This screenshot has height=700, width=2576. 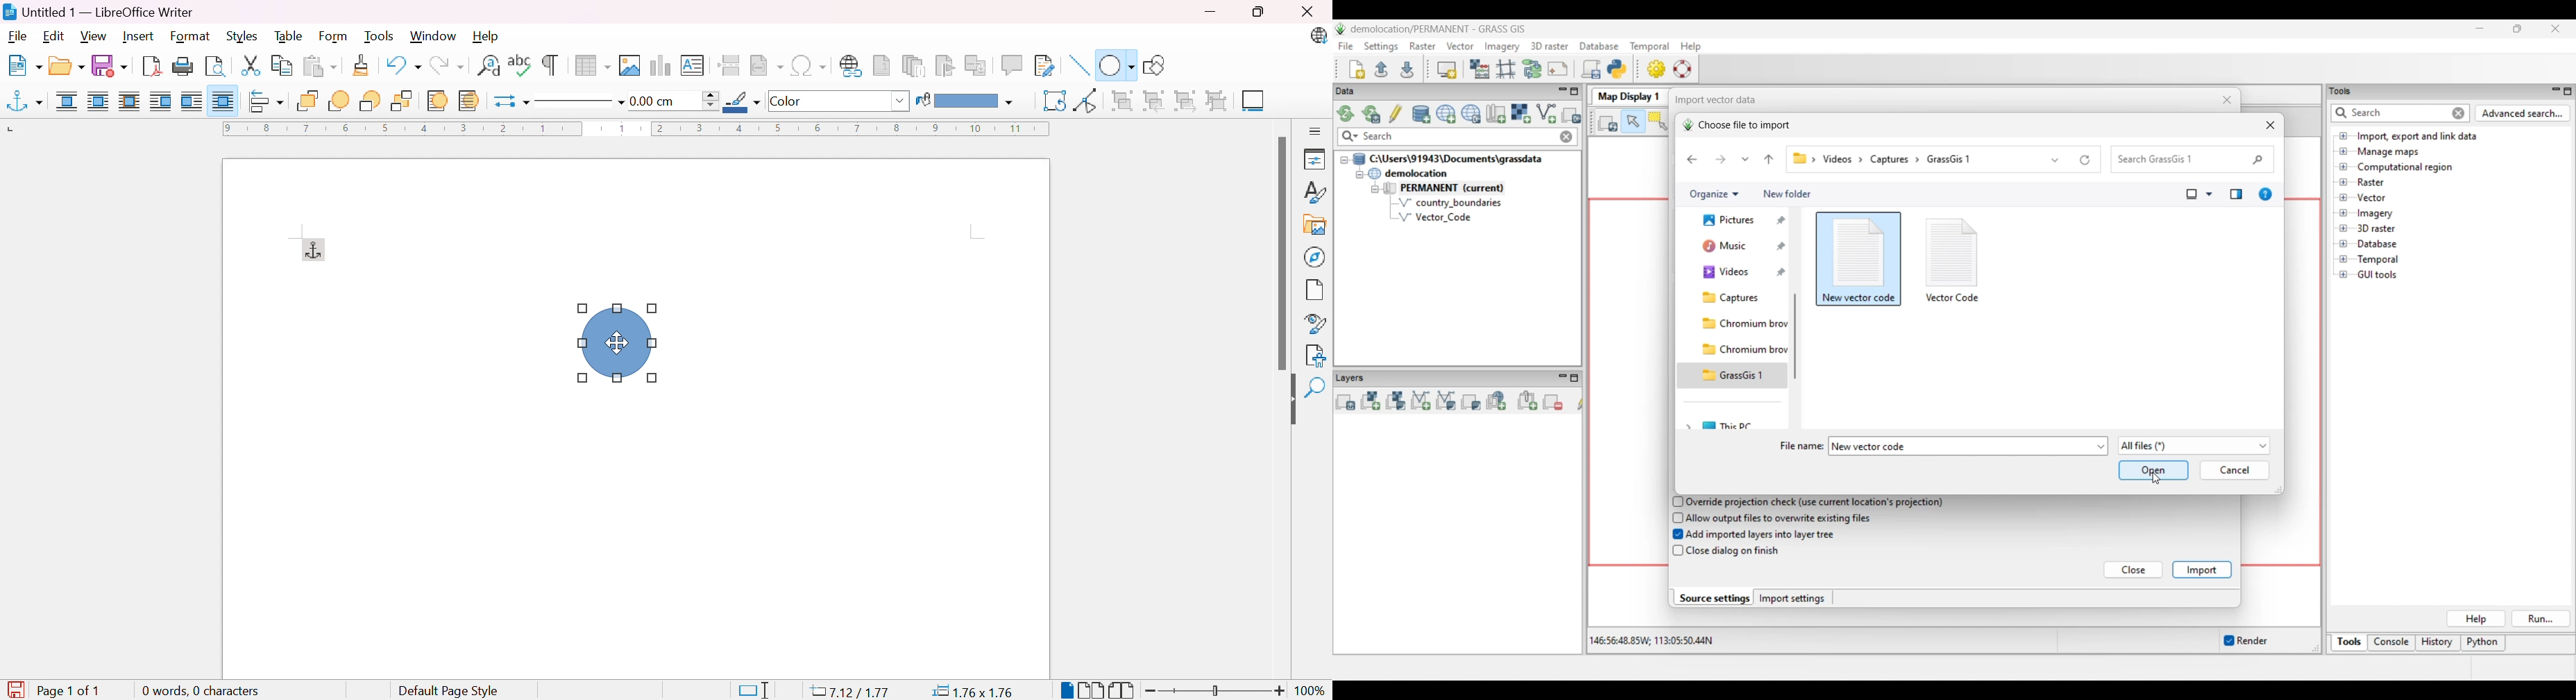 What do you see at coordinates (320, 67) in the screenshot?
I see `Paste` at bounding box center [320, 67].